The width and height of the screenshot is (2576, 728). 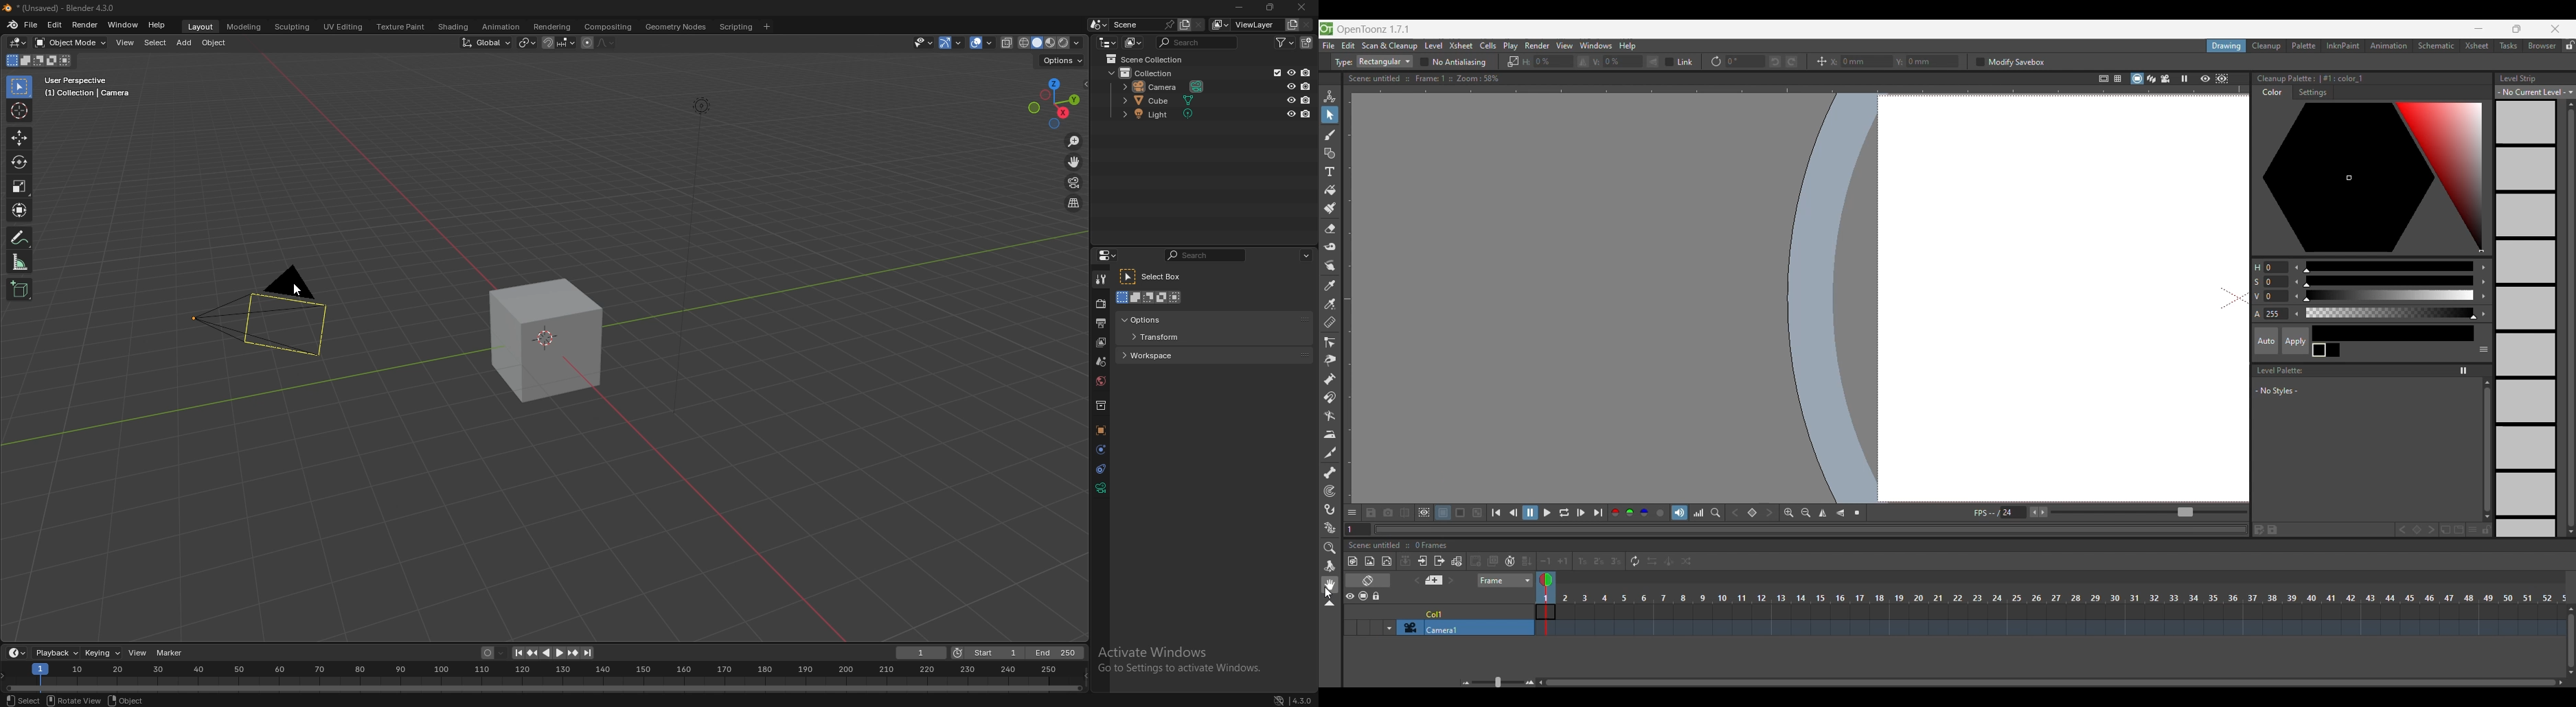 What do you see at coordinates (1565, 46) in the screenshot?
I see `View` at bounding box center [1565, 46].